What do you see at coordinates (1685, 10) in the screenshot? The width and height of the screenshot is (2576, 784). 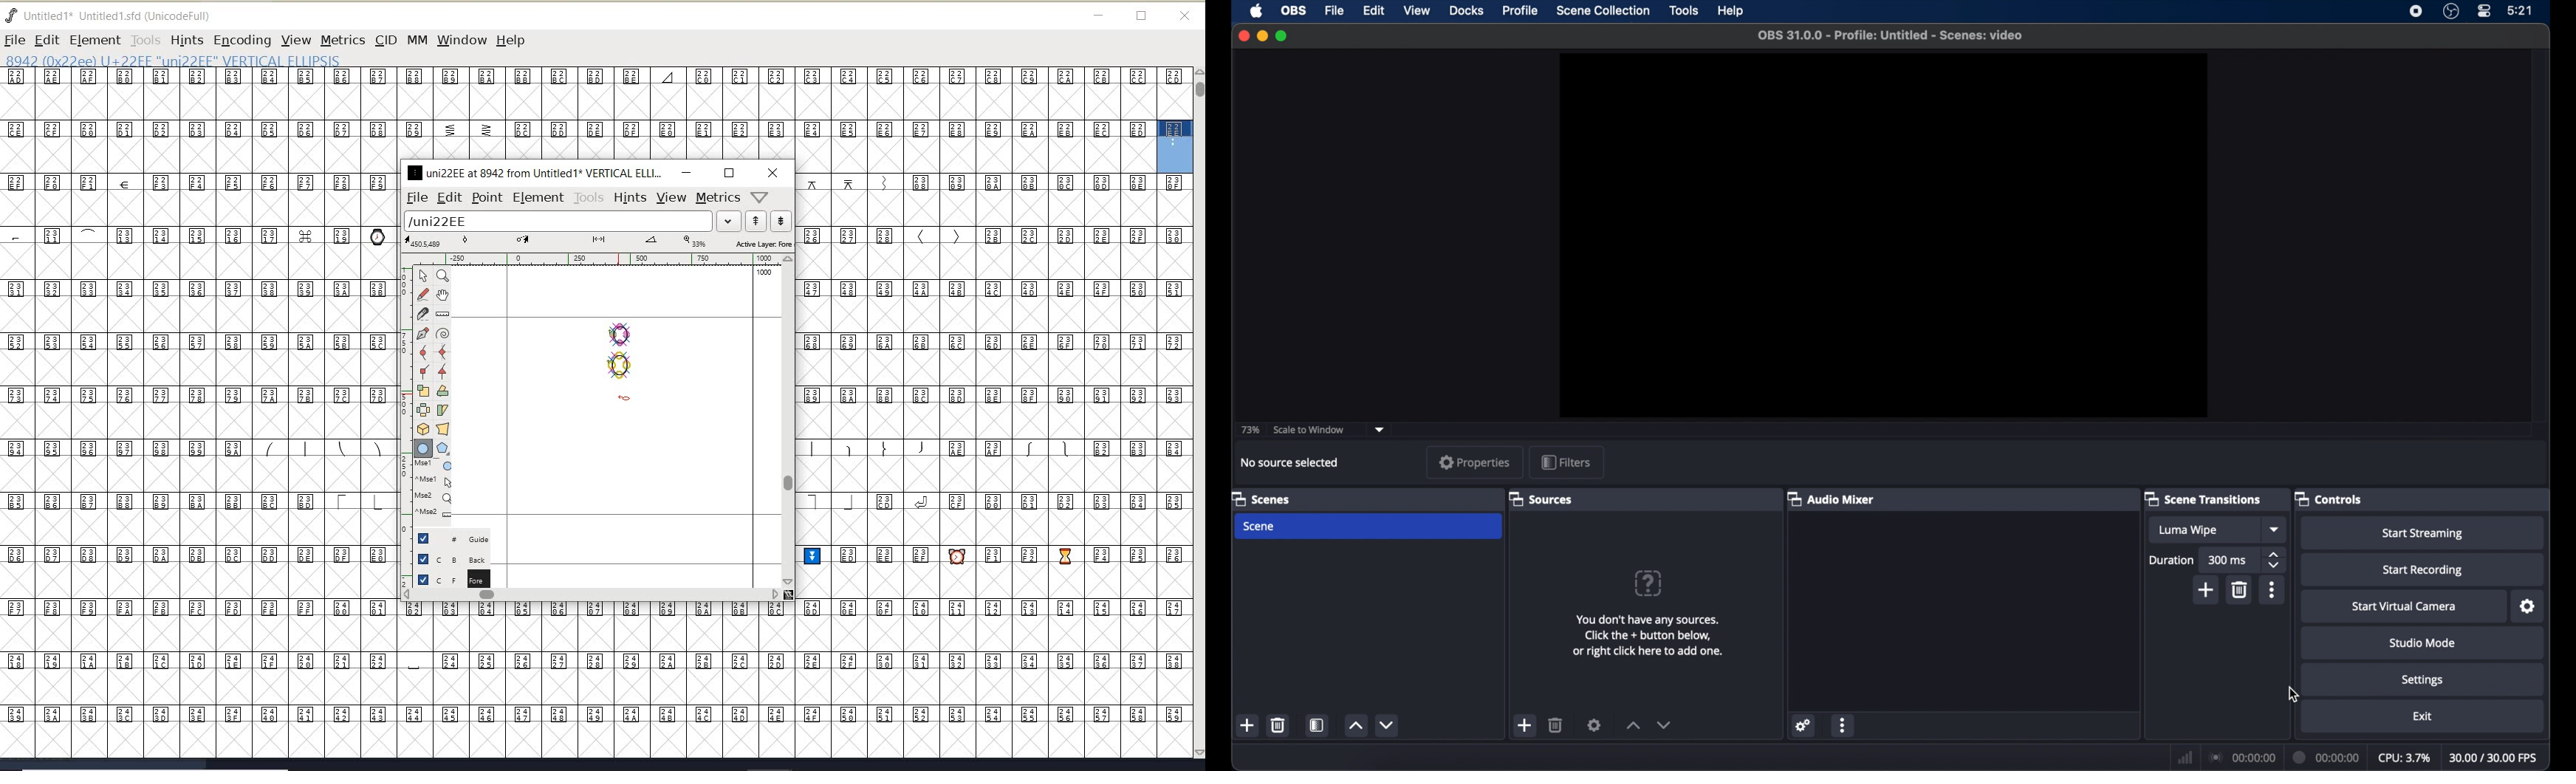 I see `tools` at bounding box center [1685, 10].